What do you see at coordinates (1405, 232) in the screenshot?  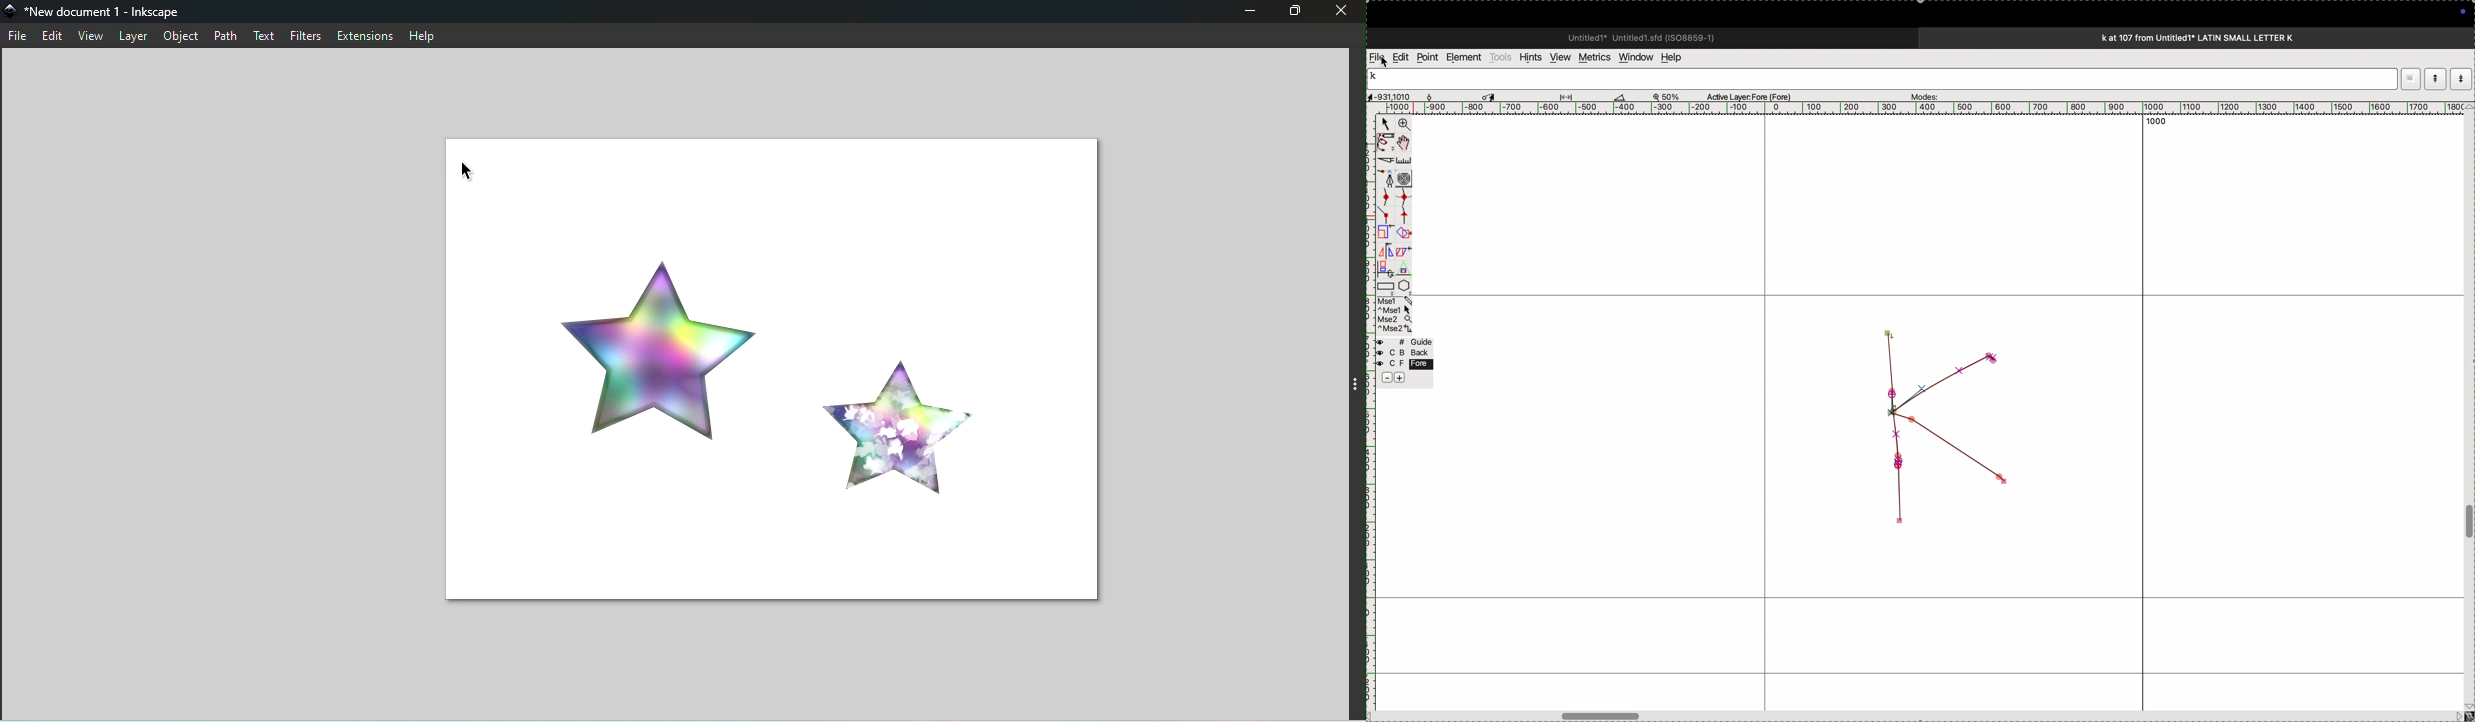 I see `fill` at bounding box center [1405, 232].